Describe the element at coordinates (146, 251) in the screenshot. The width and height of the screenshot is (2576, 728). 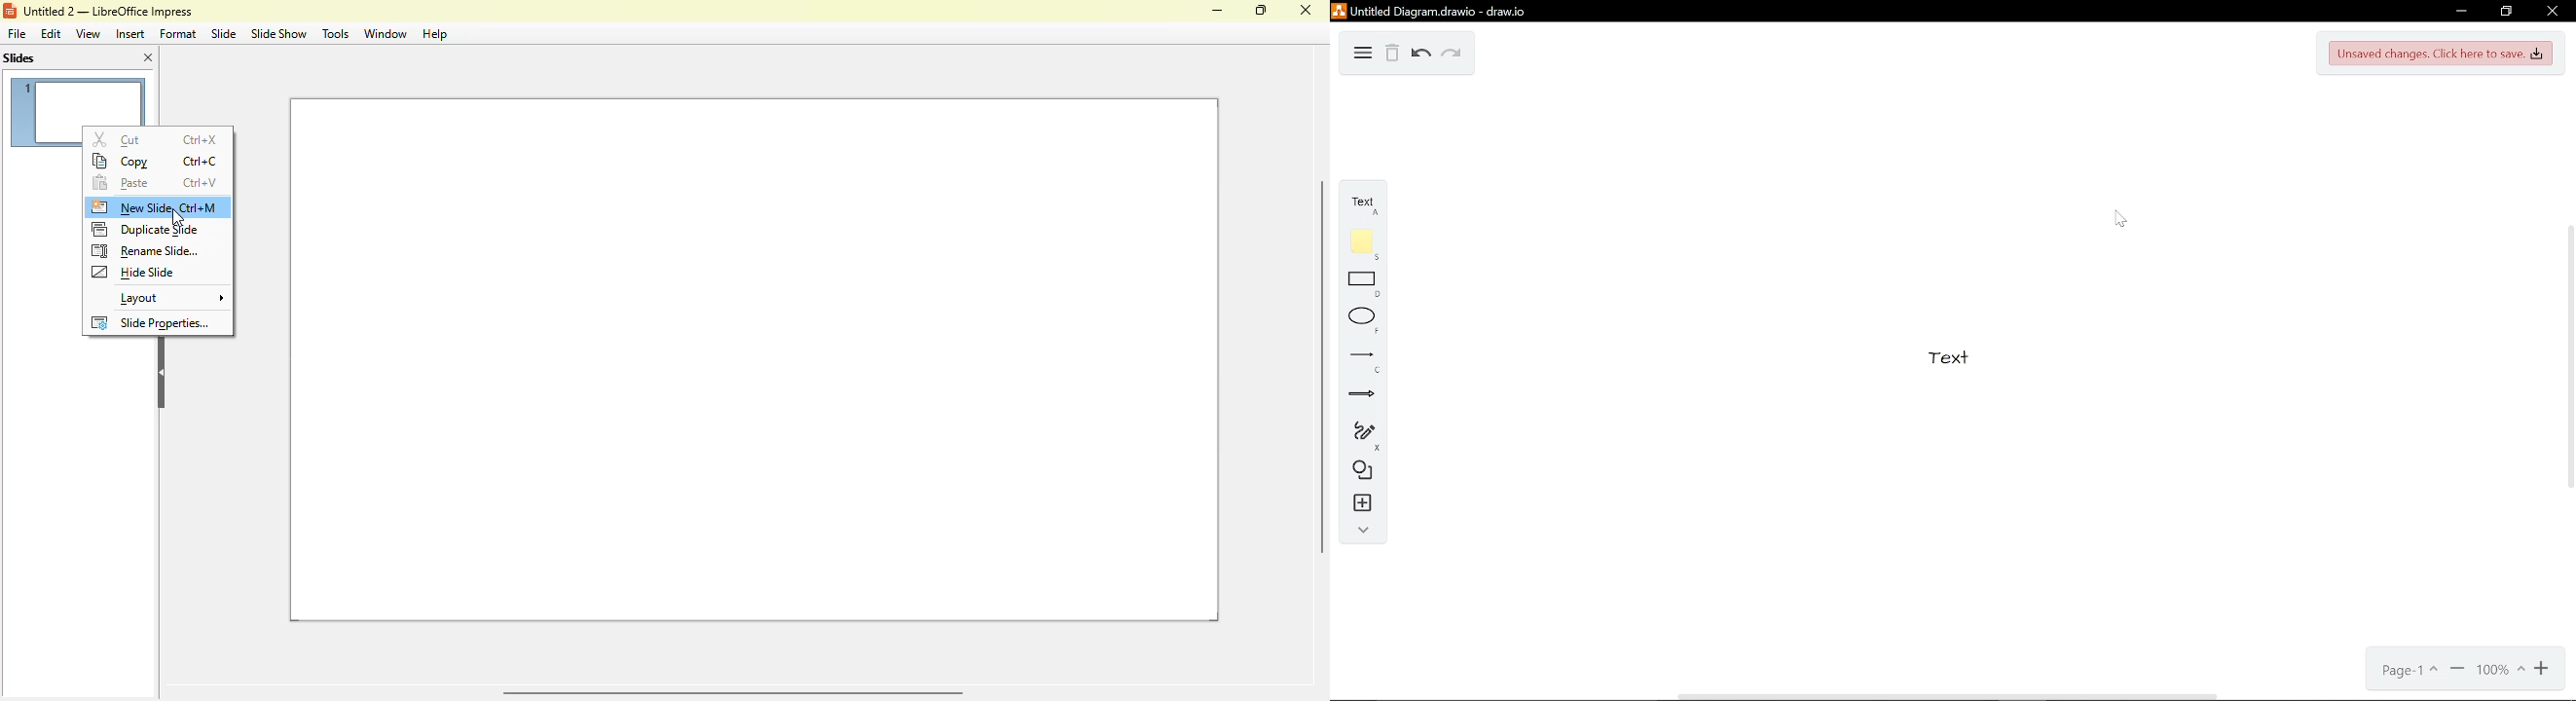
I see `rename slide` at that location.